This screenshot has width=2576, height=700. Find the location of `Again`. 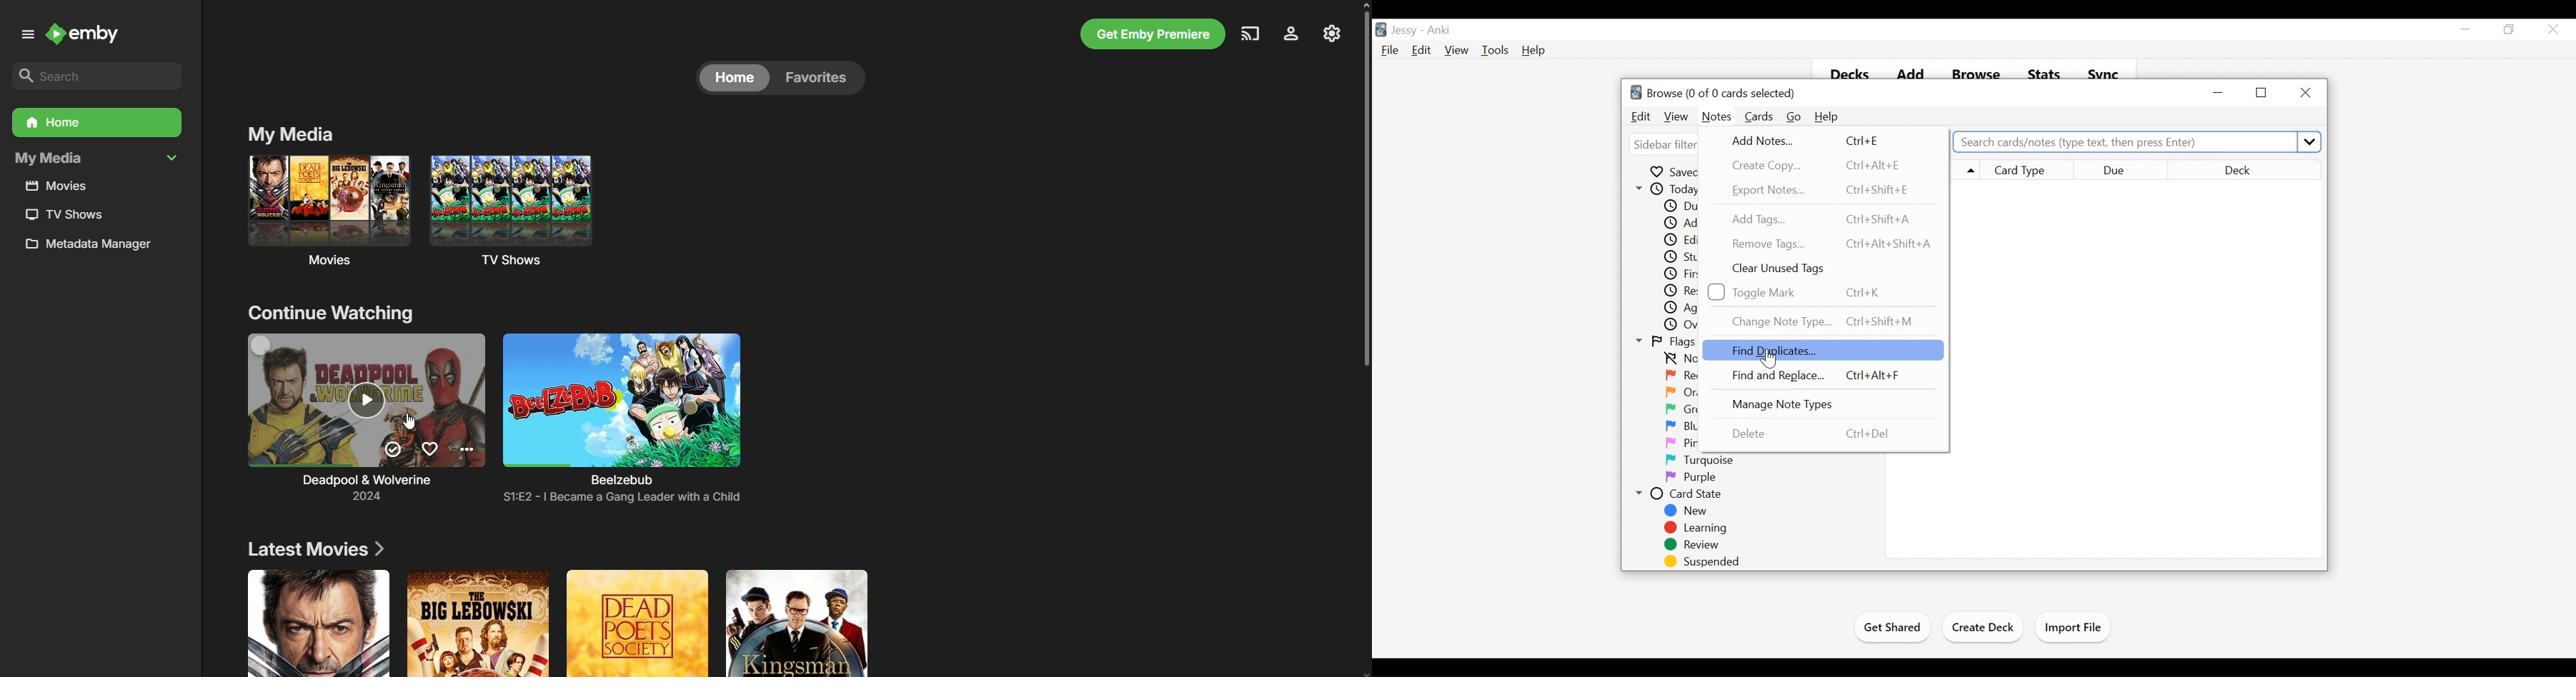

Again is located at coordinates (1689, 308).